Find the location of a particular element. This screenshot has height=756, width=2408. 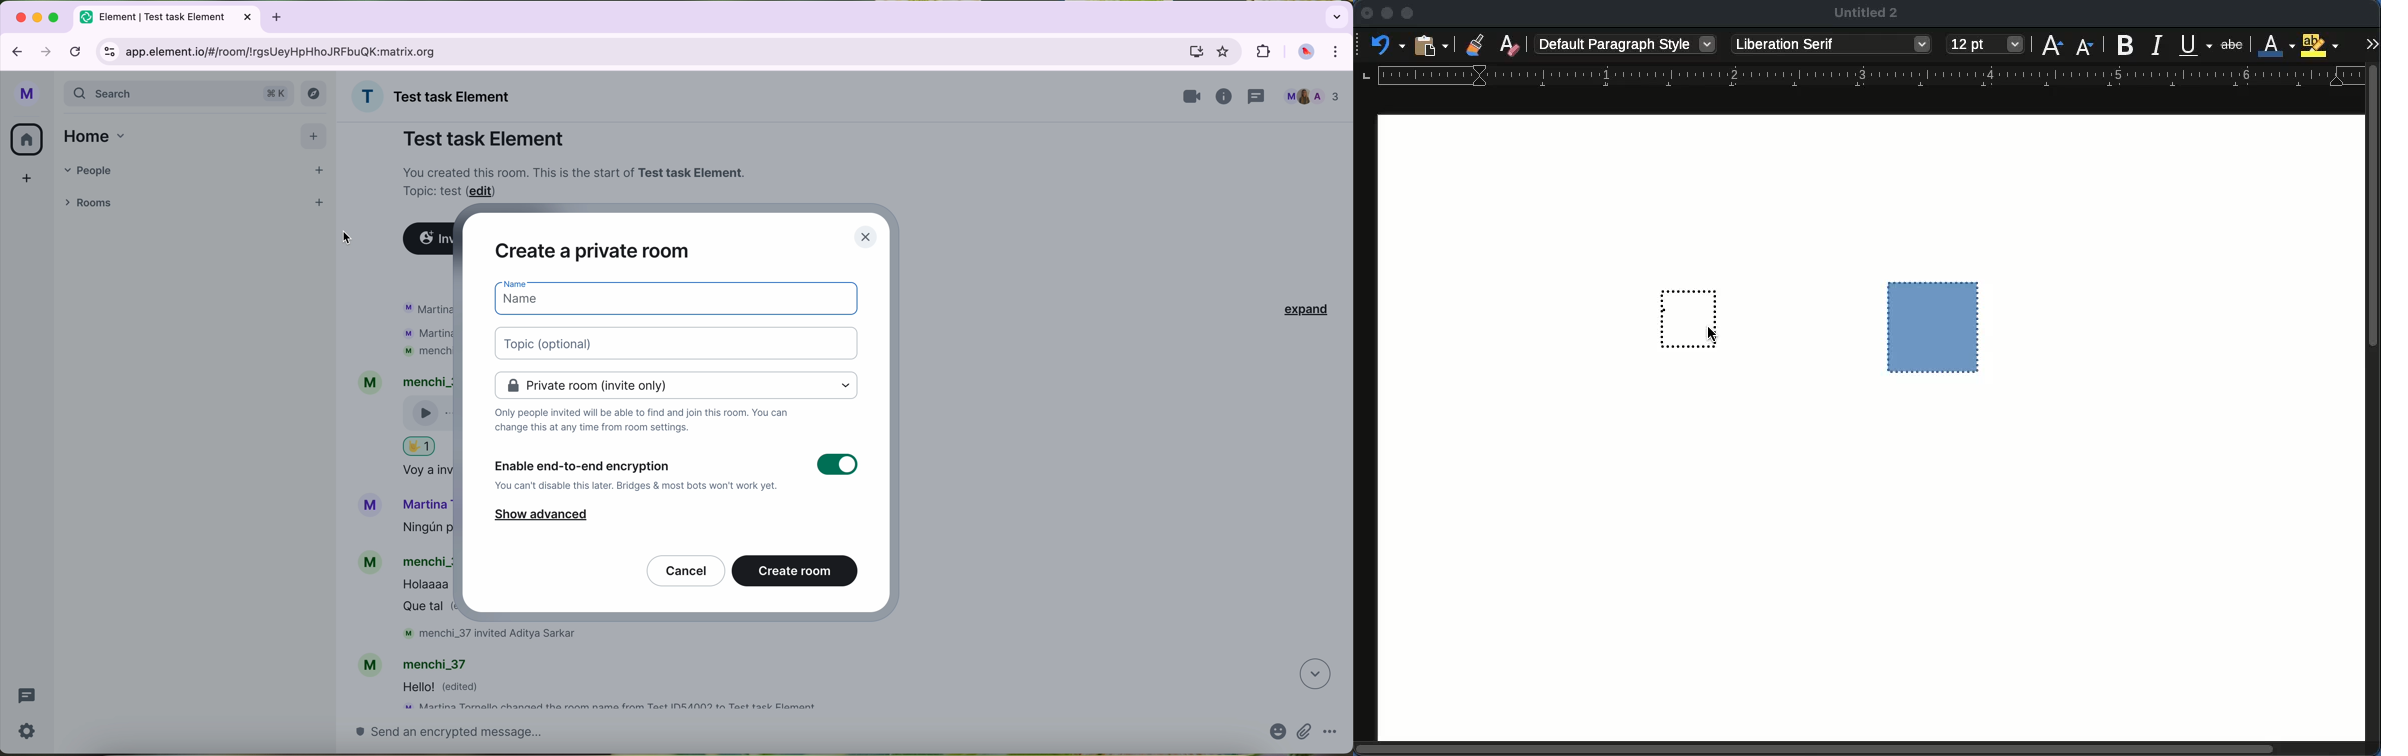

message is located at coordinates (448, 688).